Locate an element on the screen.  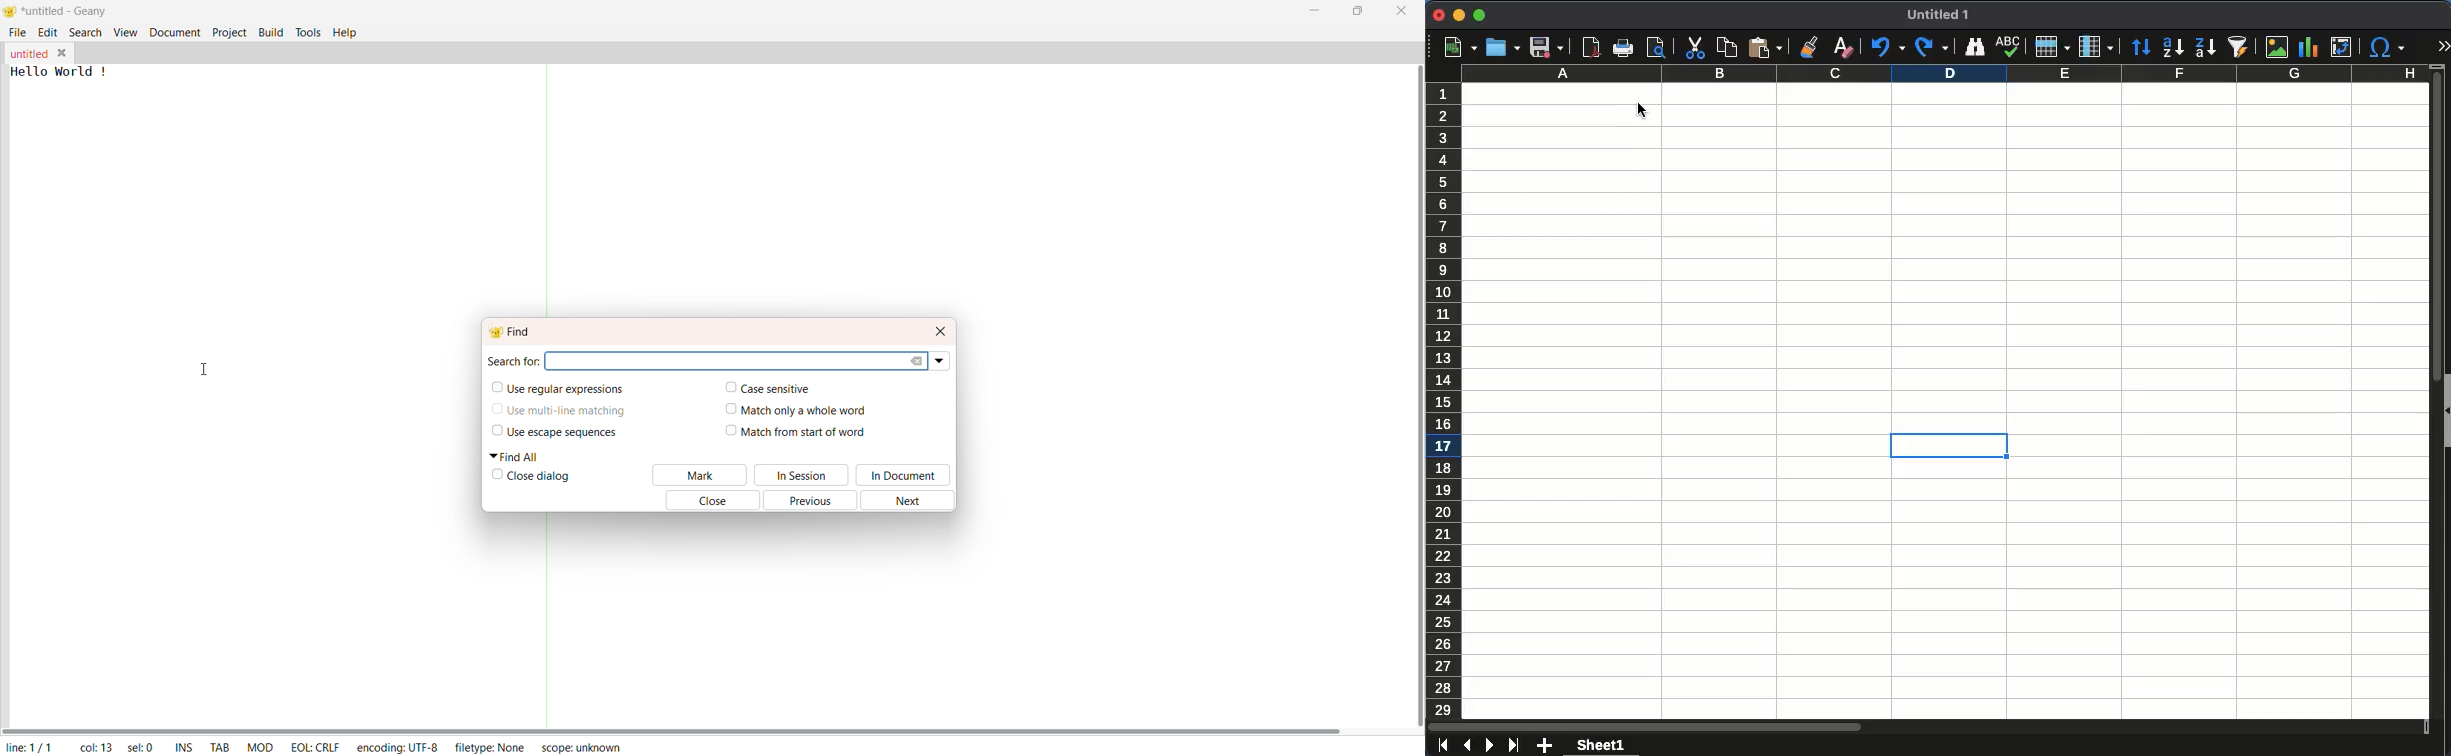
close is located at coordinates (1439, 16).